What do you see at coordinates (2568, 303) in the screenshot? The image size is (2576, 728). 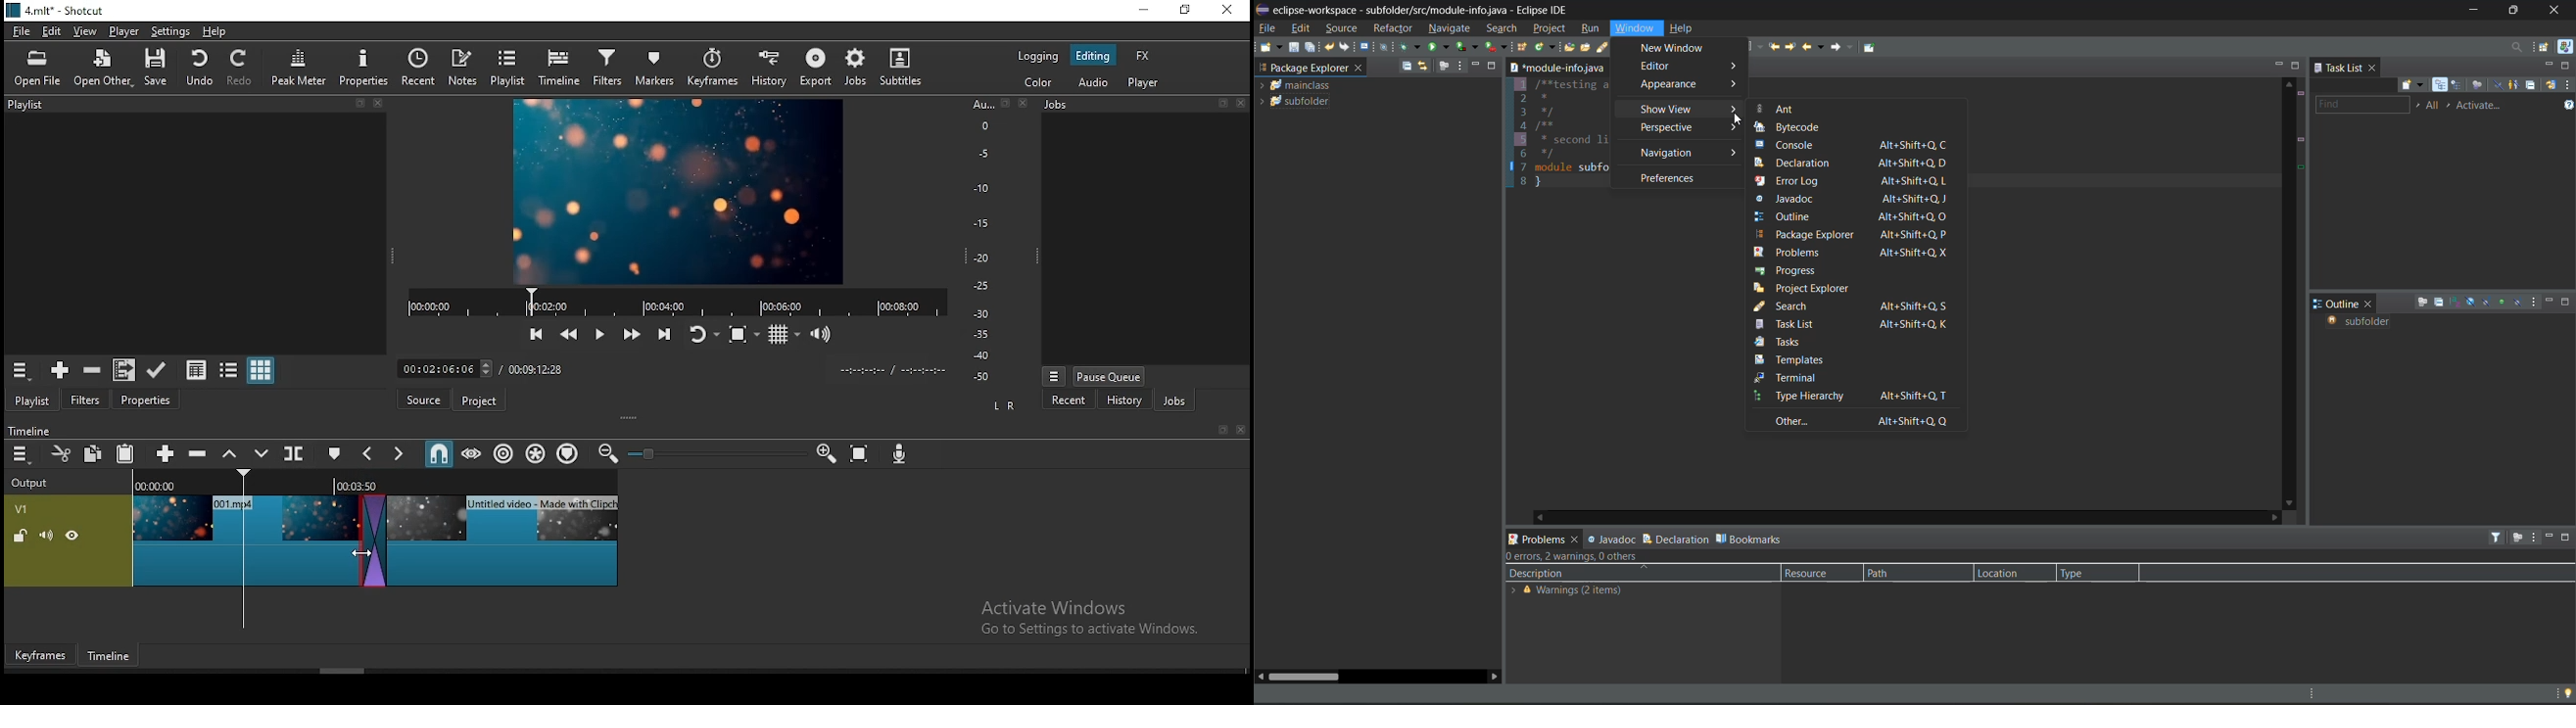 I see `maximize` at bounding box center [2568, 303].